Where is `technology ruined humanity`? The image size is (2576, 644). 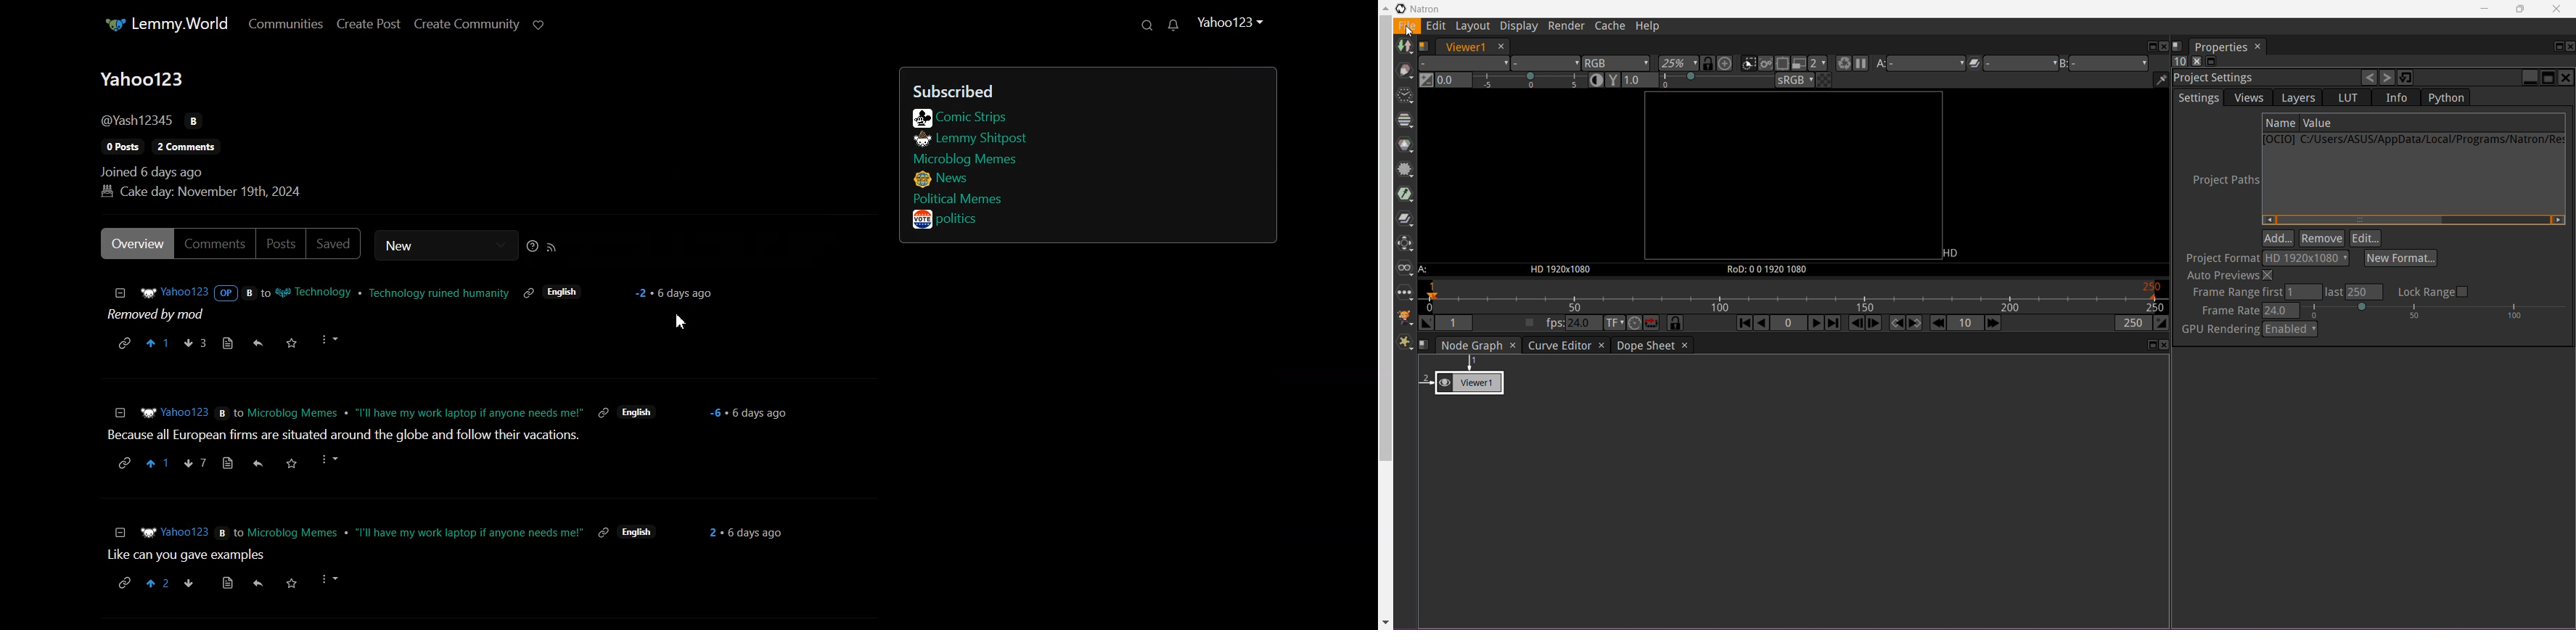
technology ruined humanity is located at coordinates (440, 292).